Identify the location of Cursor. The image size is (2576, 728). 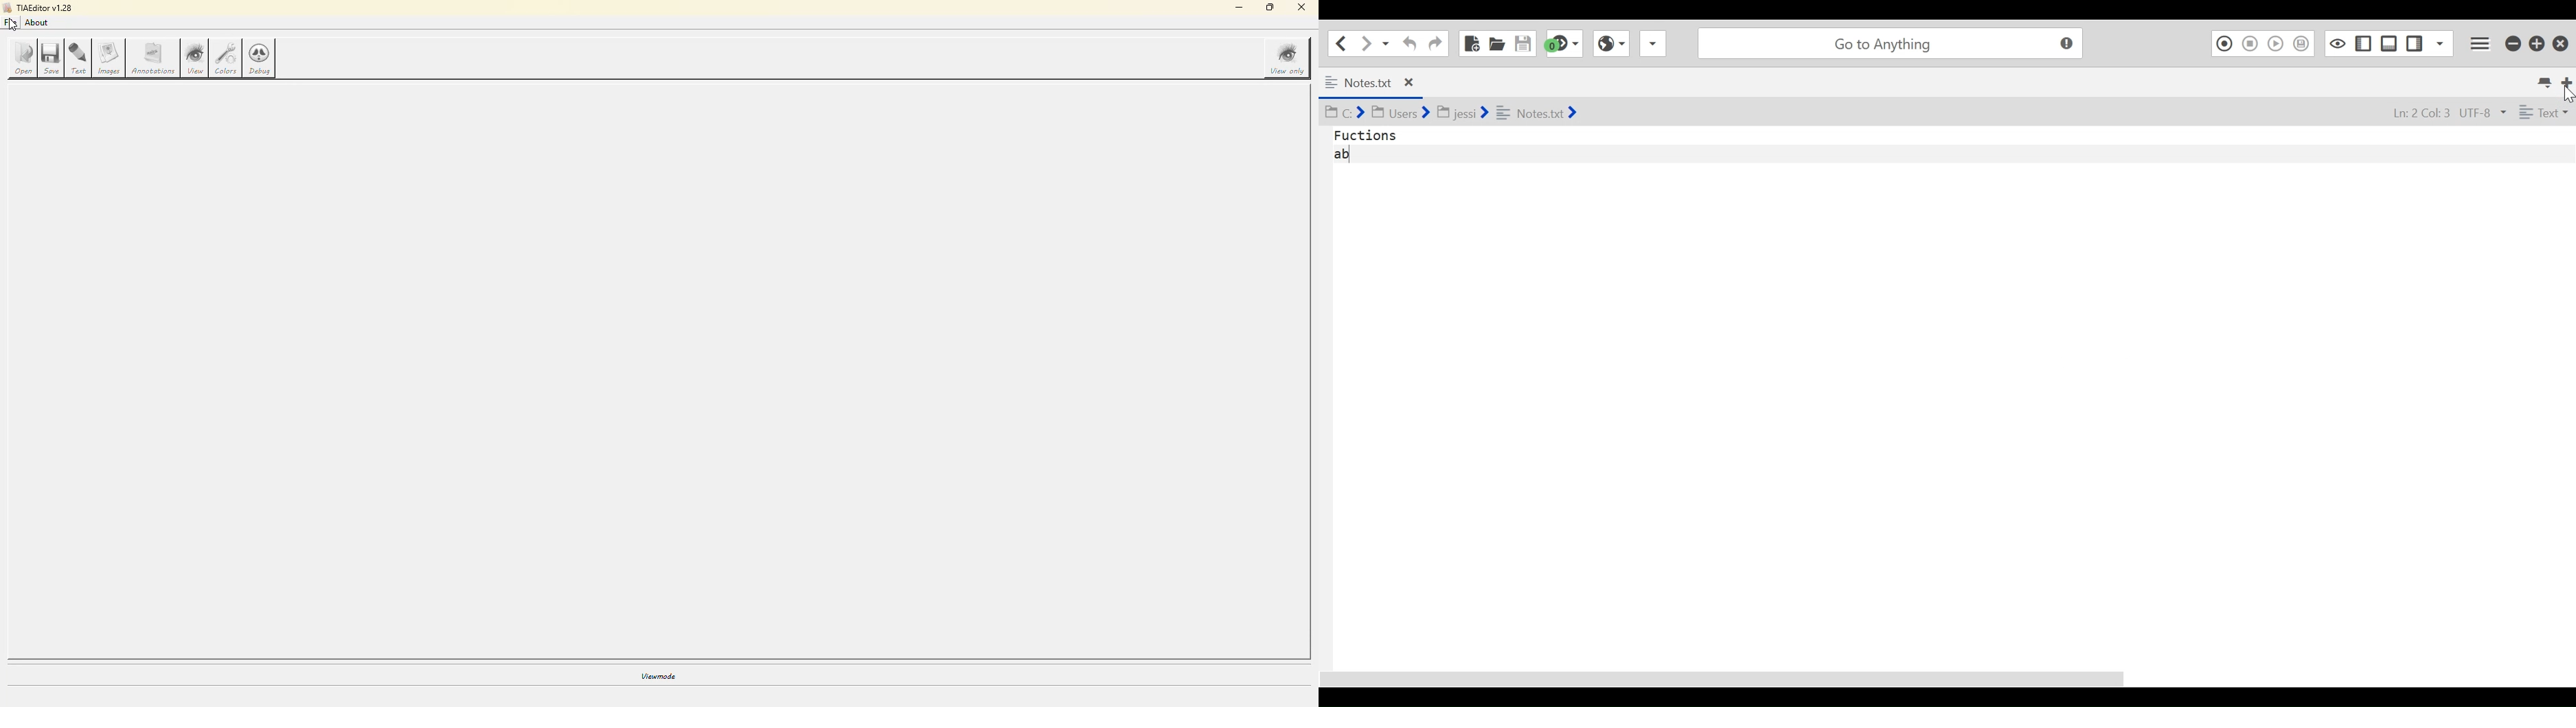
(2568, 92).